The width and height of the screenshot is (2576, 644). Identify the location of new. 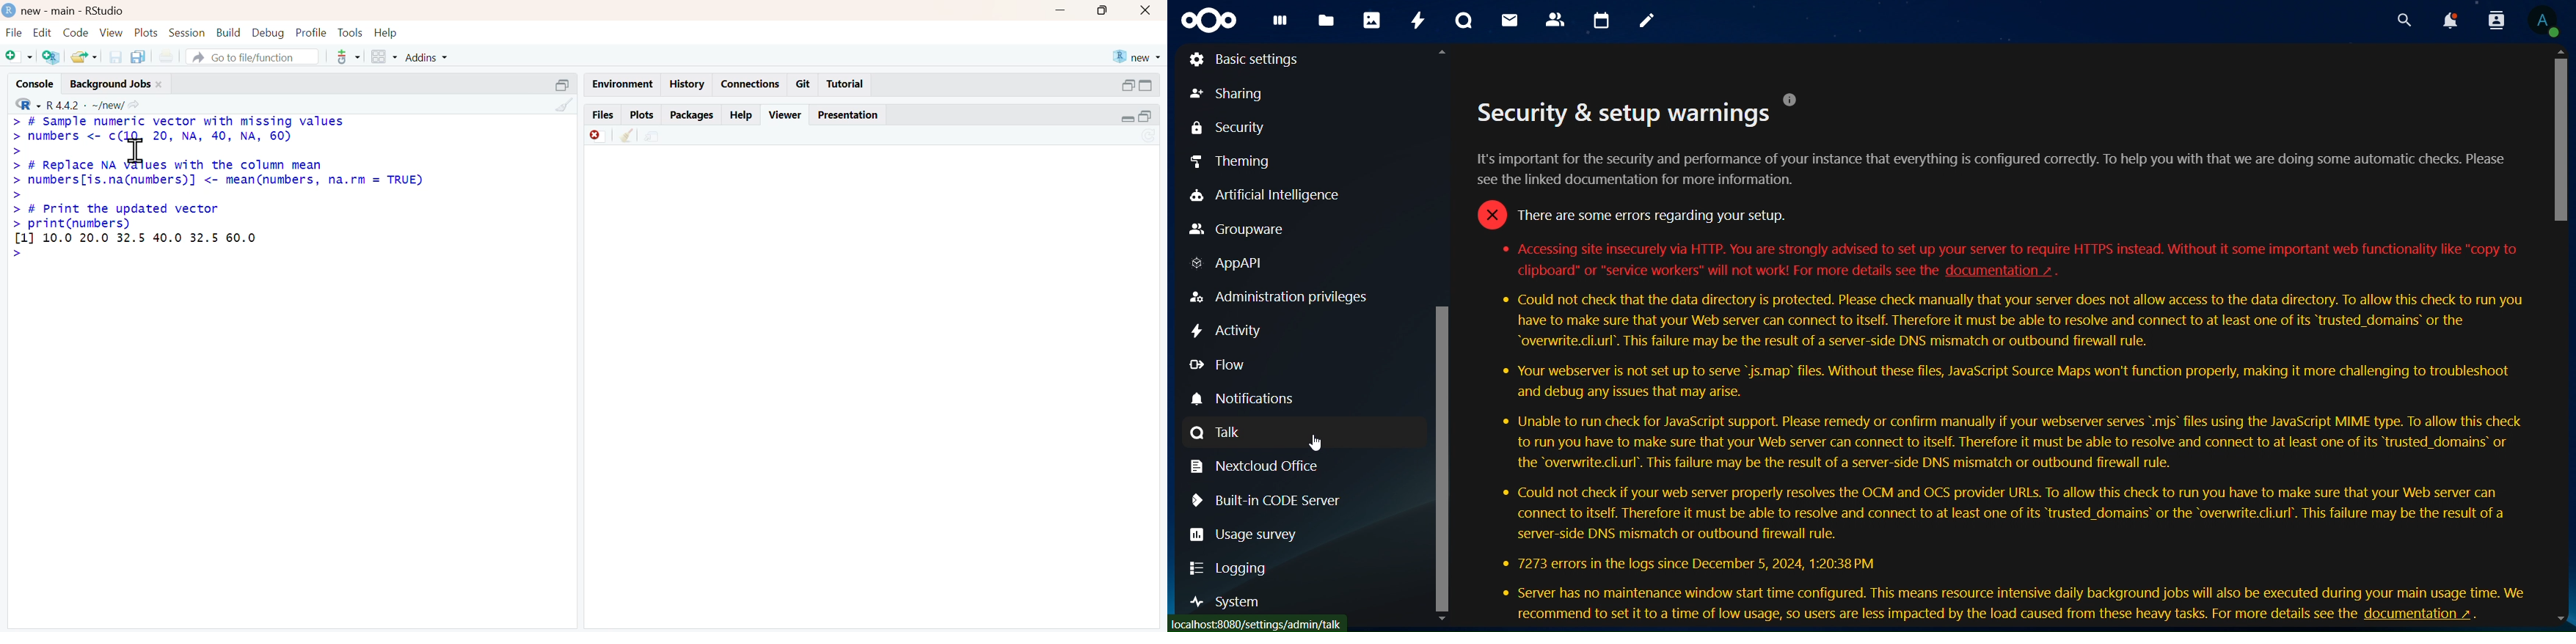
(1138, 58).